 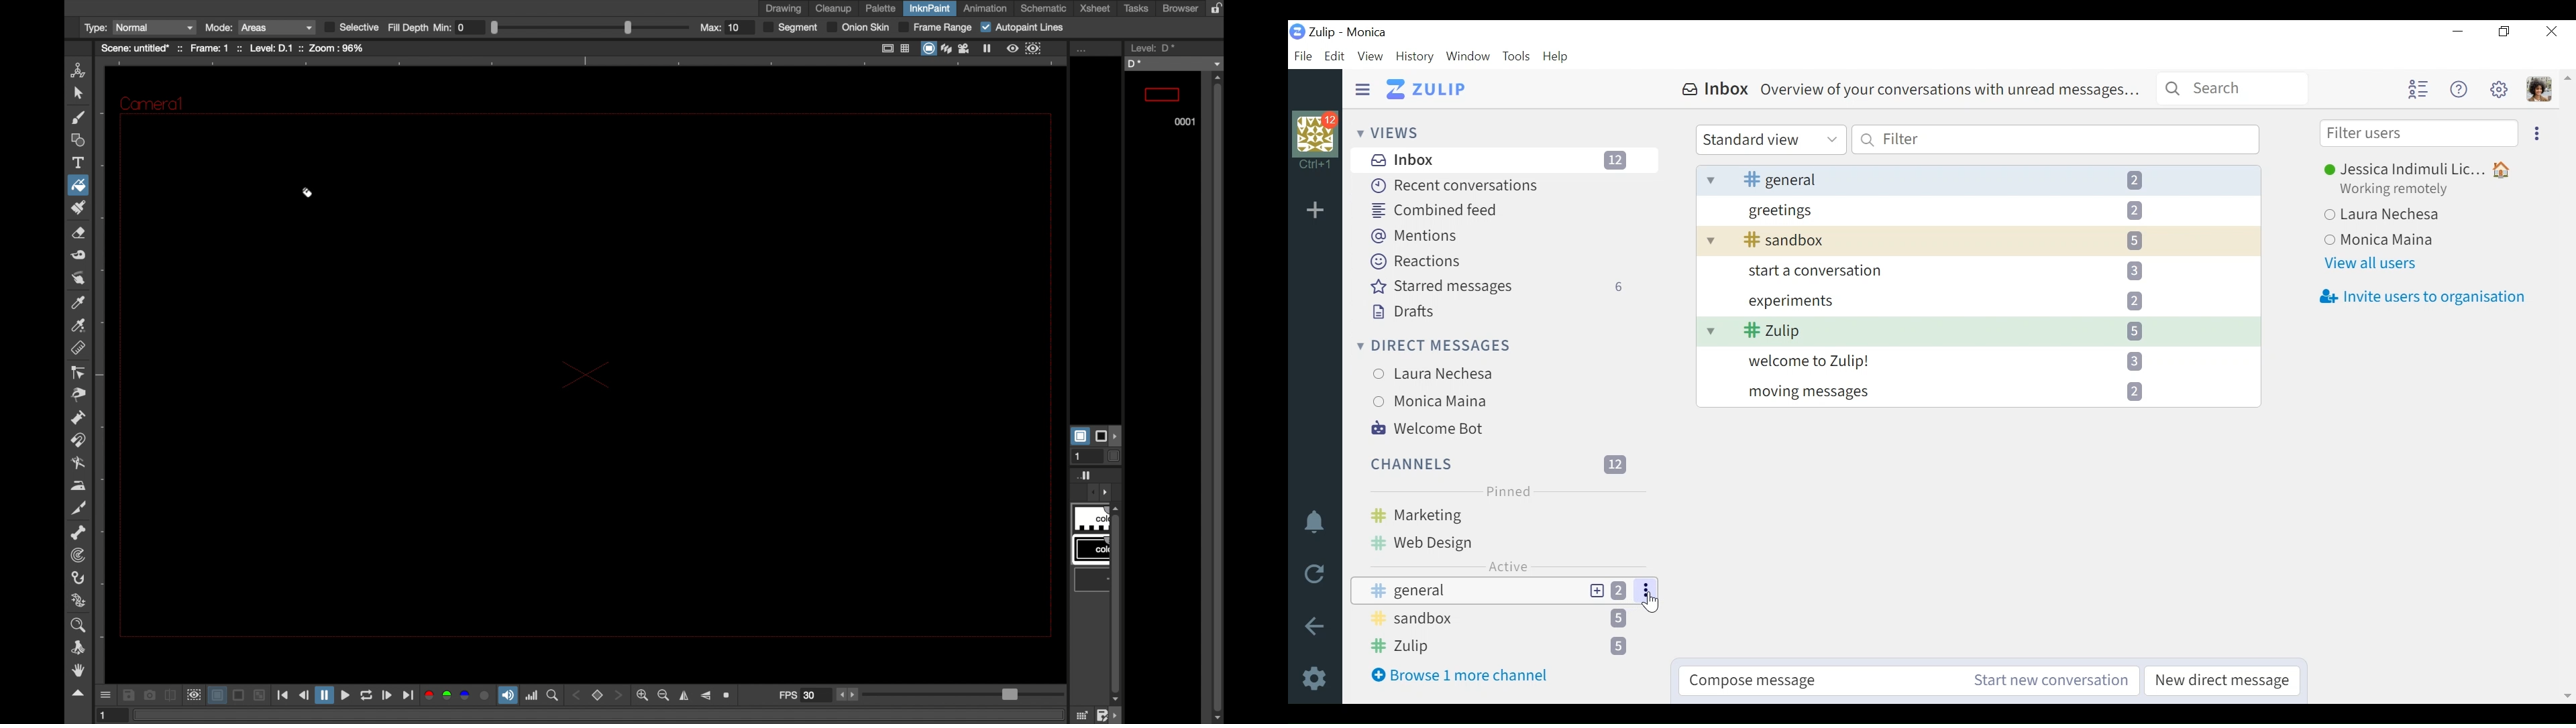 I want to click on Search, so click(x=2233, y=87).